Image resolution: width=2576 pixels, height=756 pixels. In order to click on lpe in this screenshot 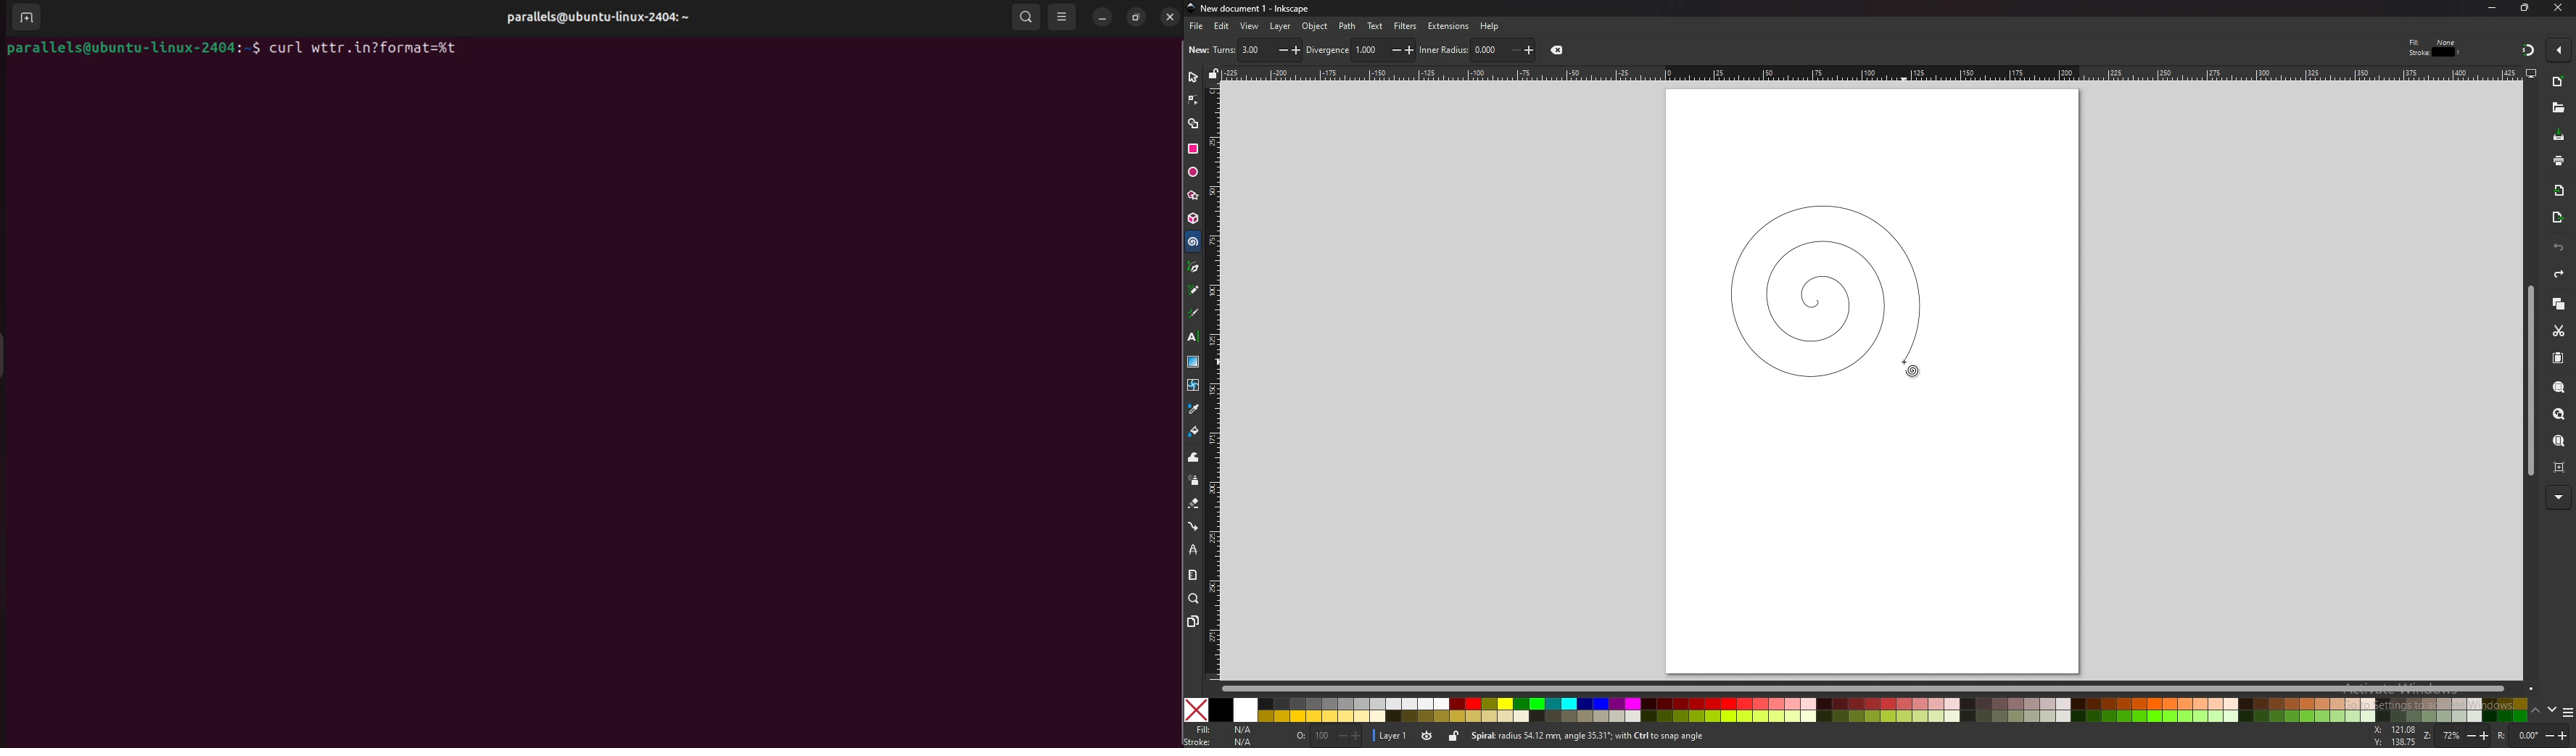, I will do `click(1193, 551)`.